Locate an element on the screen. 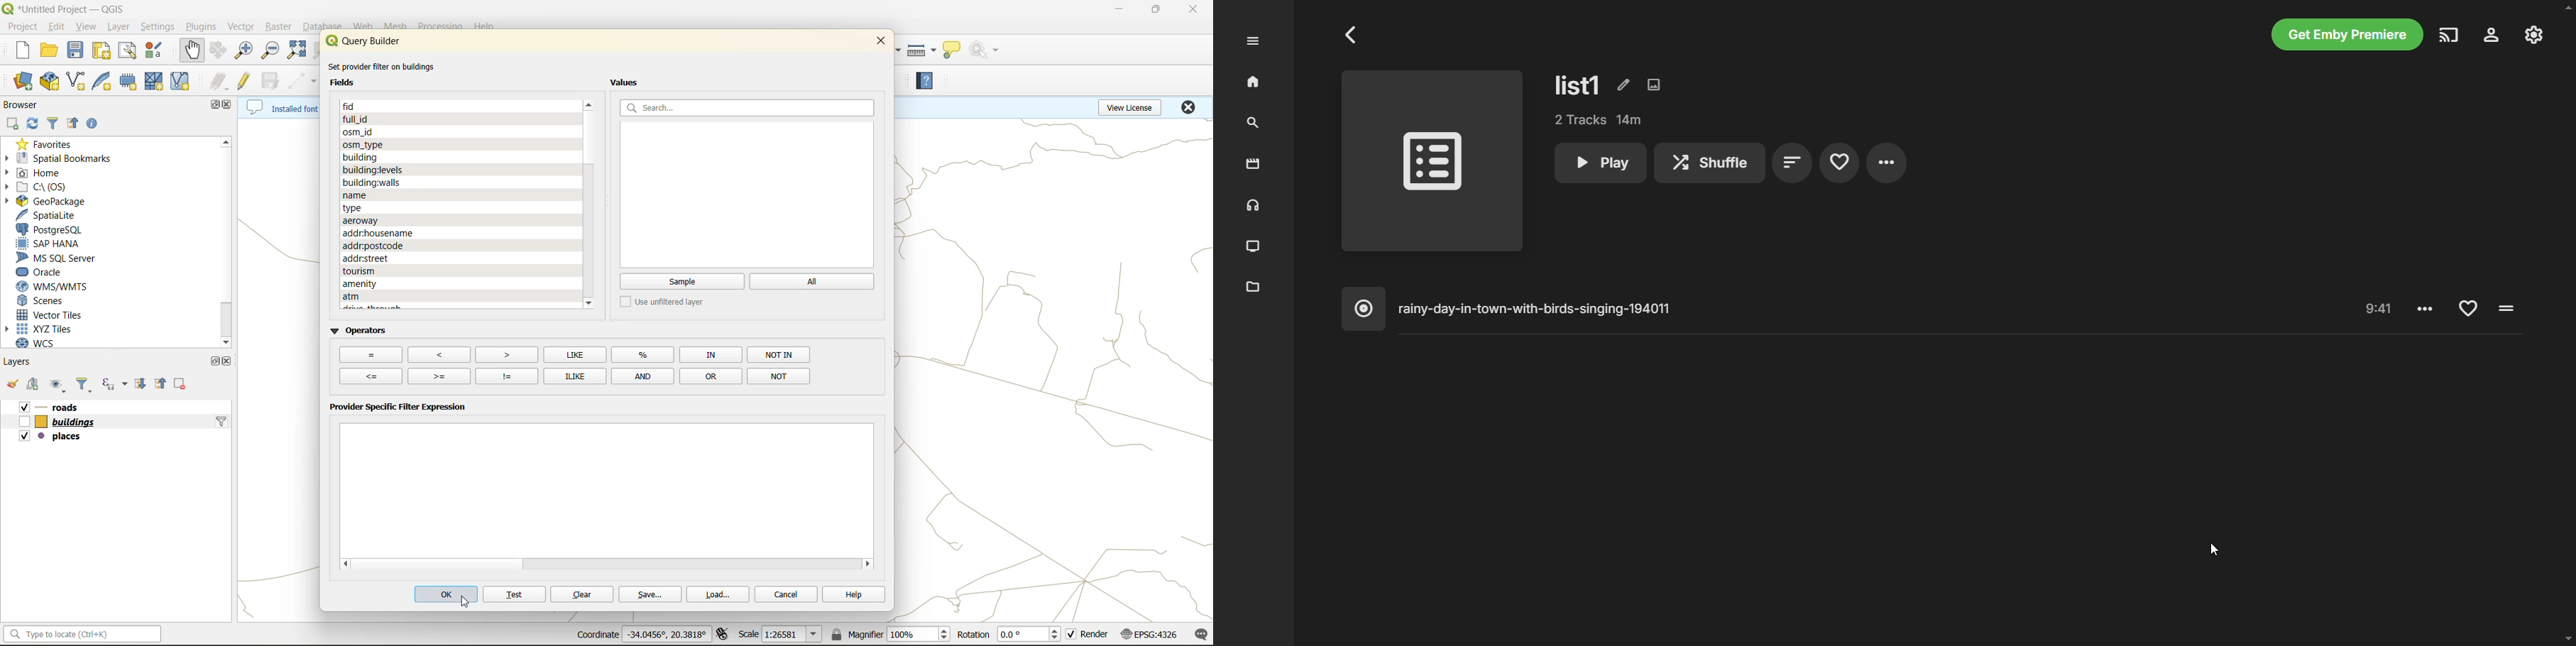 This screenshot has width=2576, height=672. fields is located at coordinates (394, 272).